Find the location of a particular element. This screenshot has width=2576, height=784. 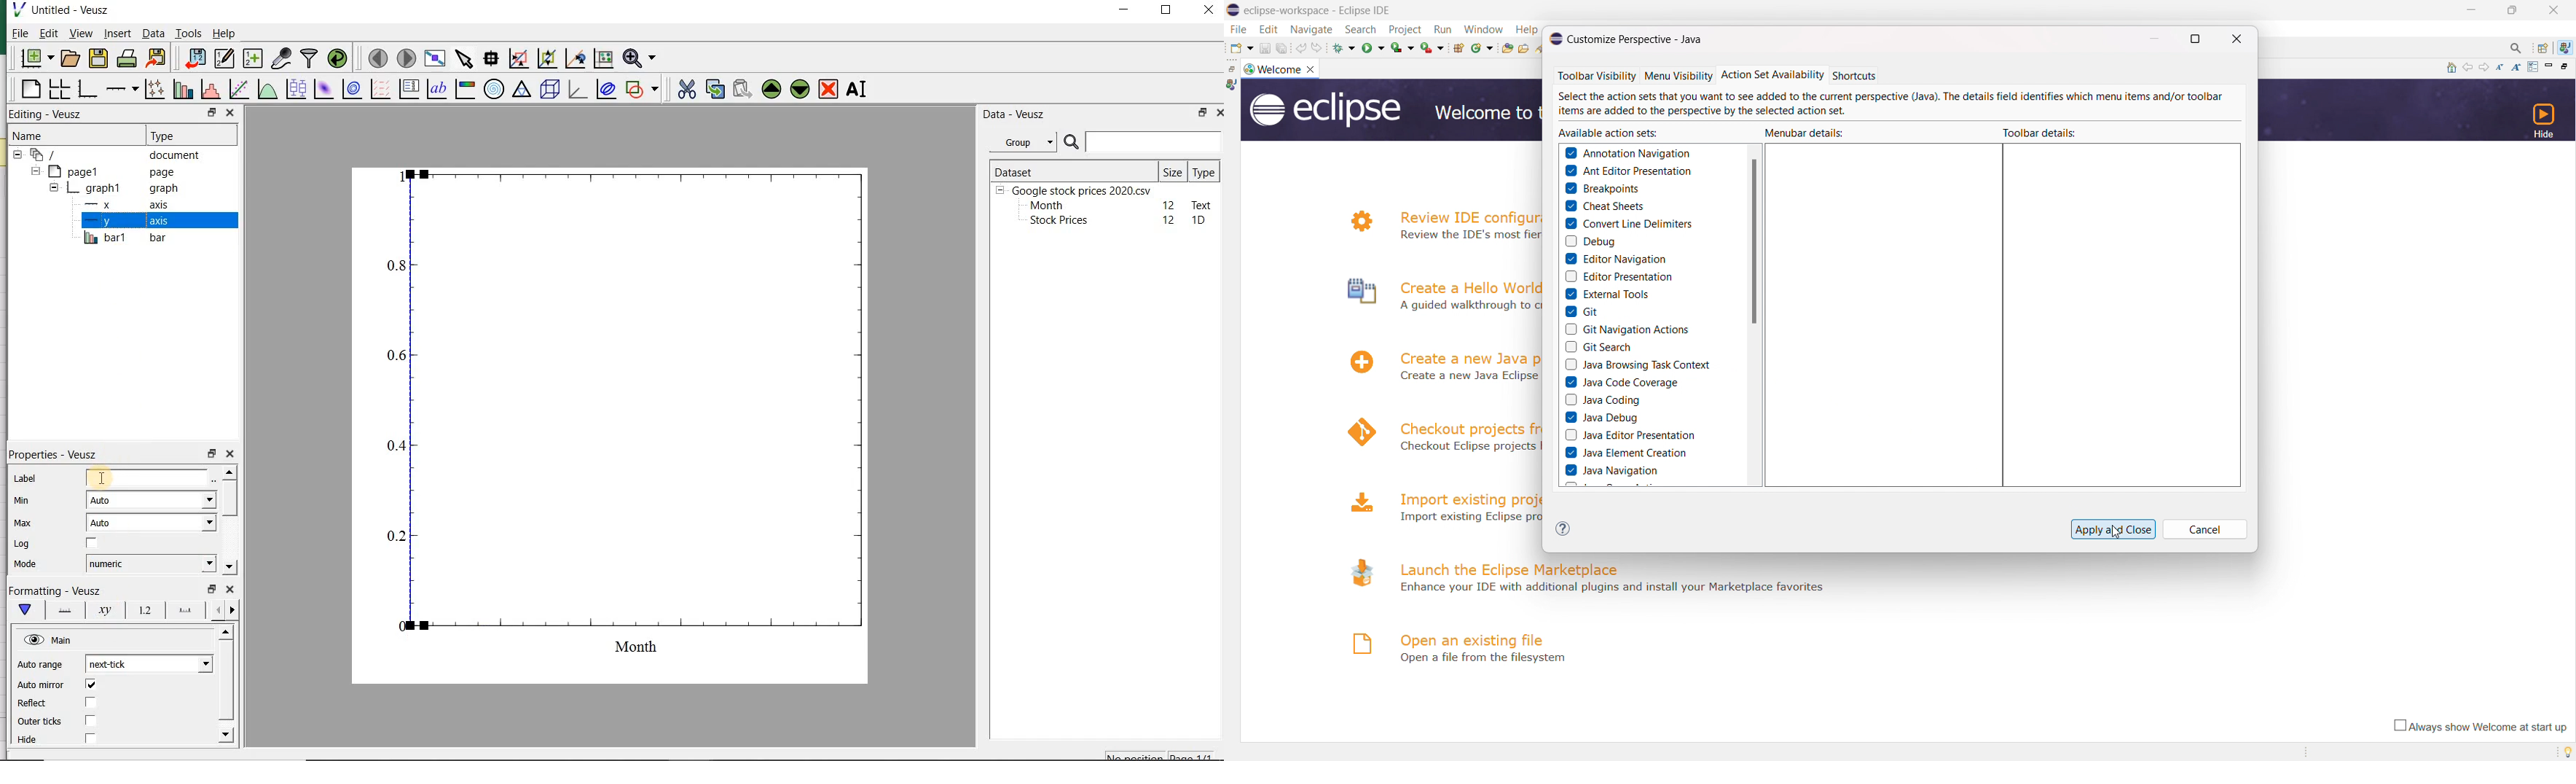

graph is located at coordinates (620, 422).